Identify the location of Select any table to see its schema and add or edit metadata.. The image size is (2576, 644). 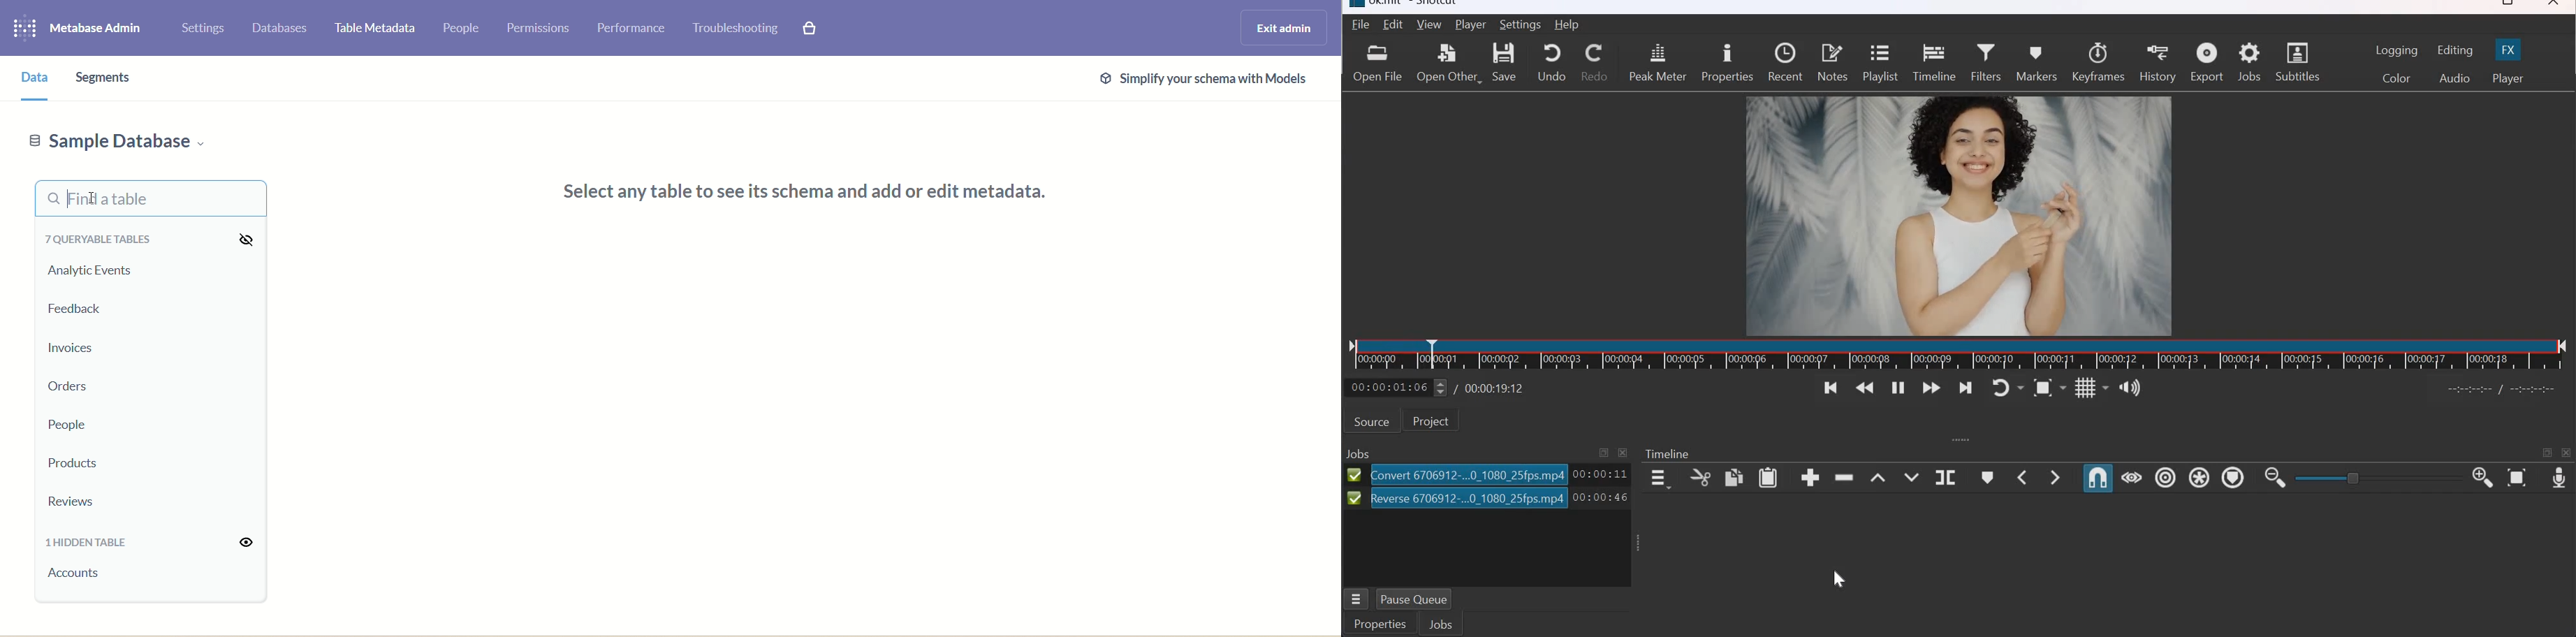
(803, 193).